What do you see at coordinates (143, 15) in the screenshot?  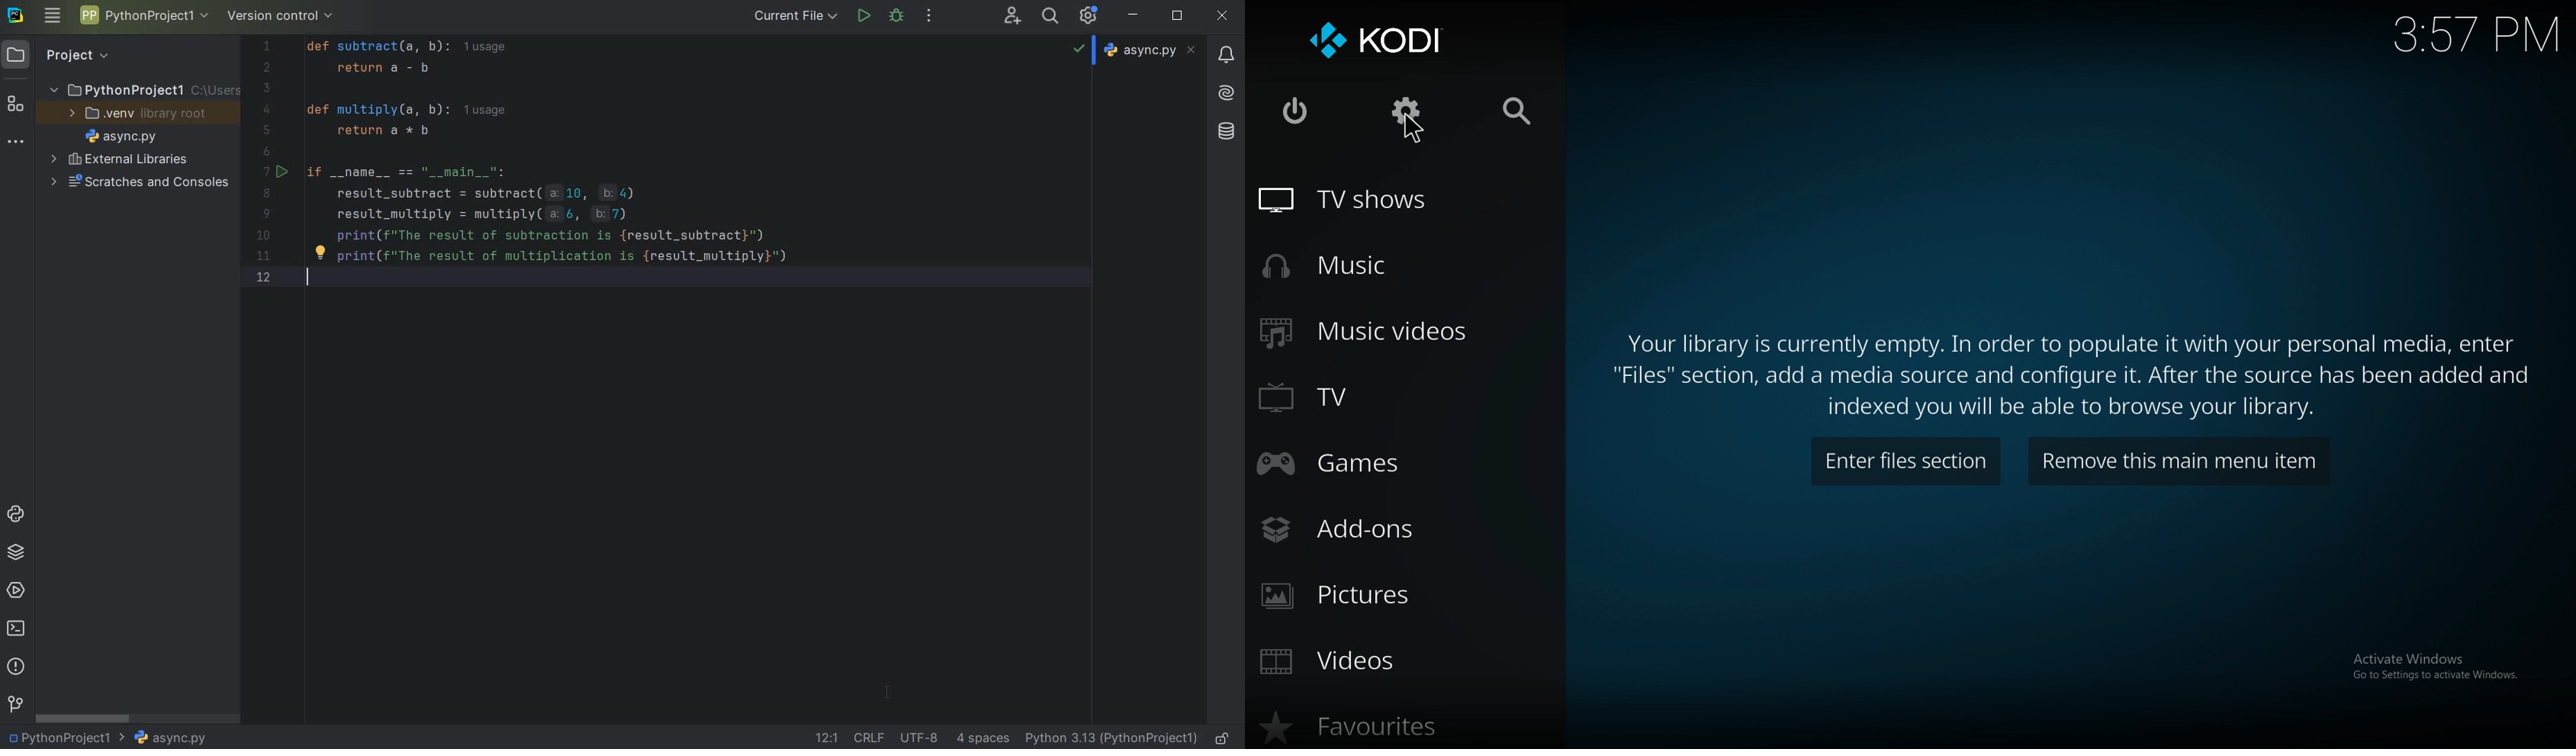 I see `project name` at bounding box center [143, 15].